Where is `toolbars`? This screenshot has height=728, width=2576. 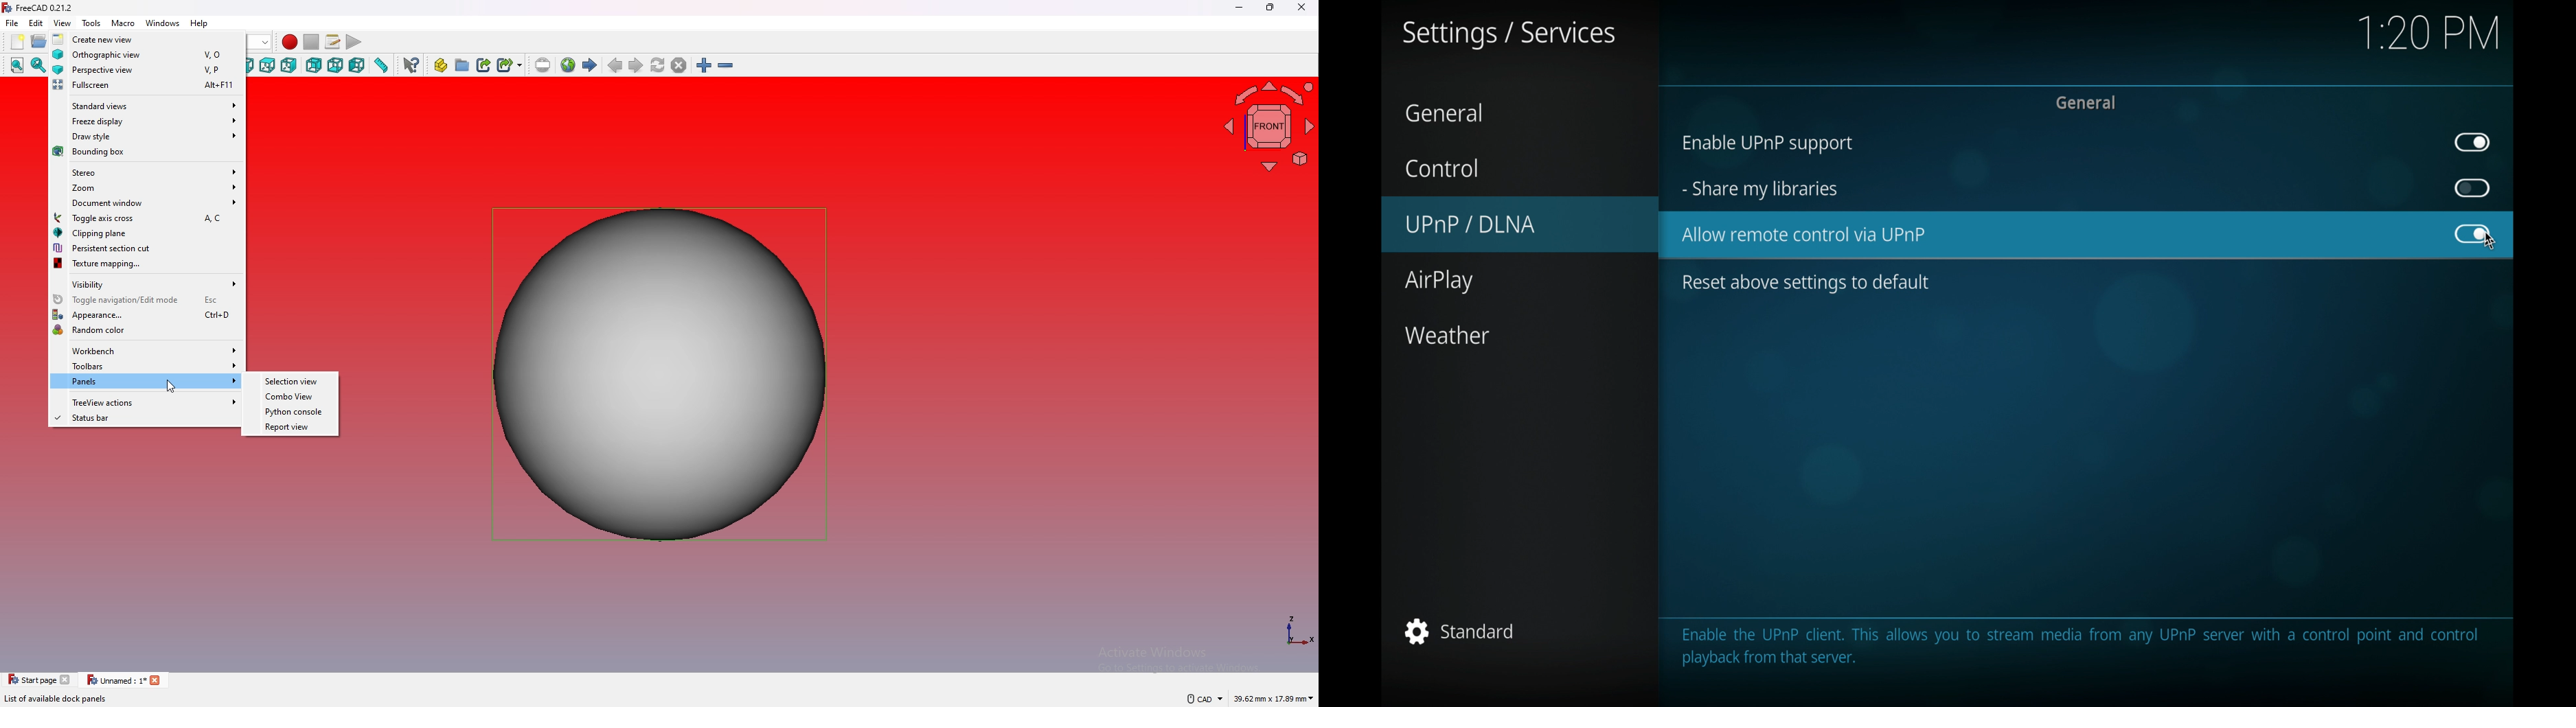 toolbars is located at coordinates (147, 366).